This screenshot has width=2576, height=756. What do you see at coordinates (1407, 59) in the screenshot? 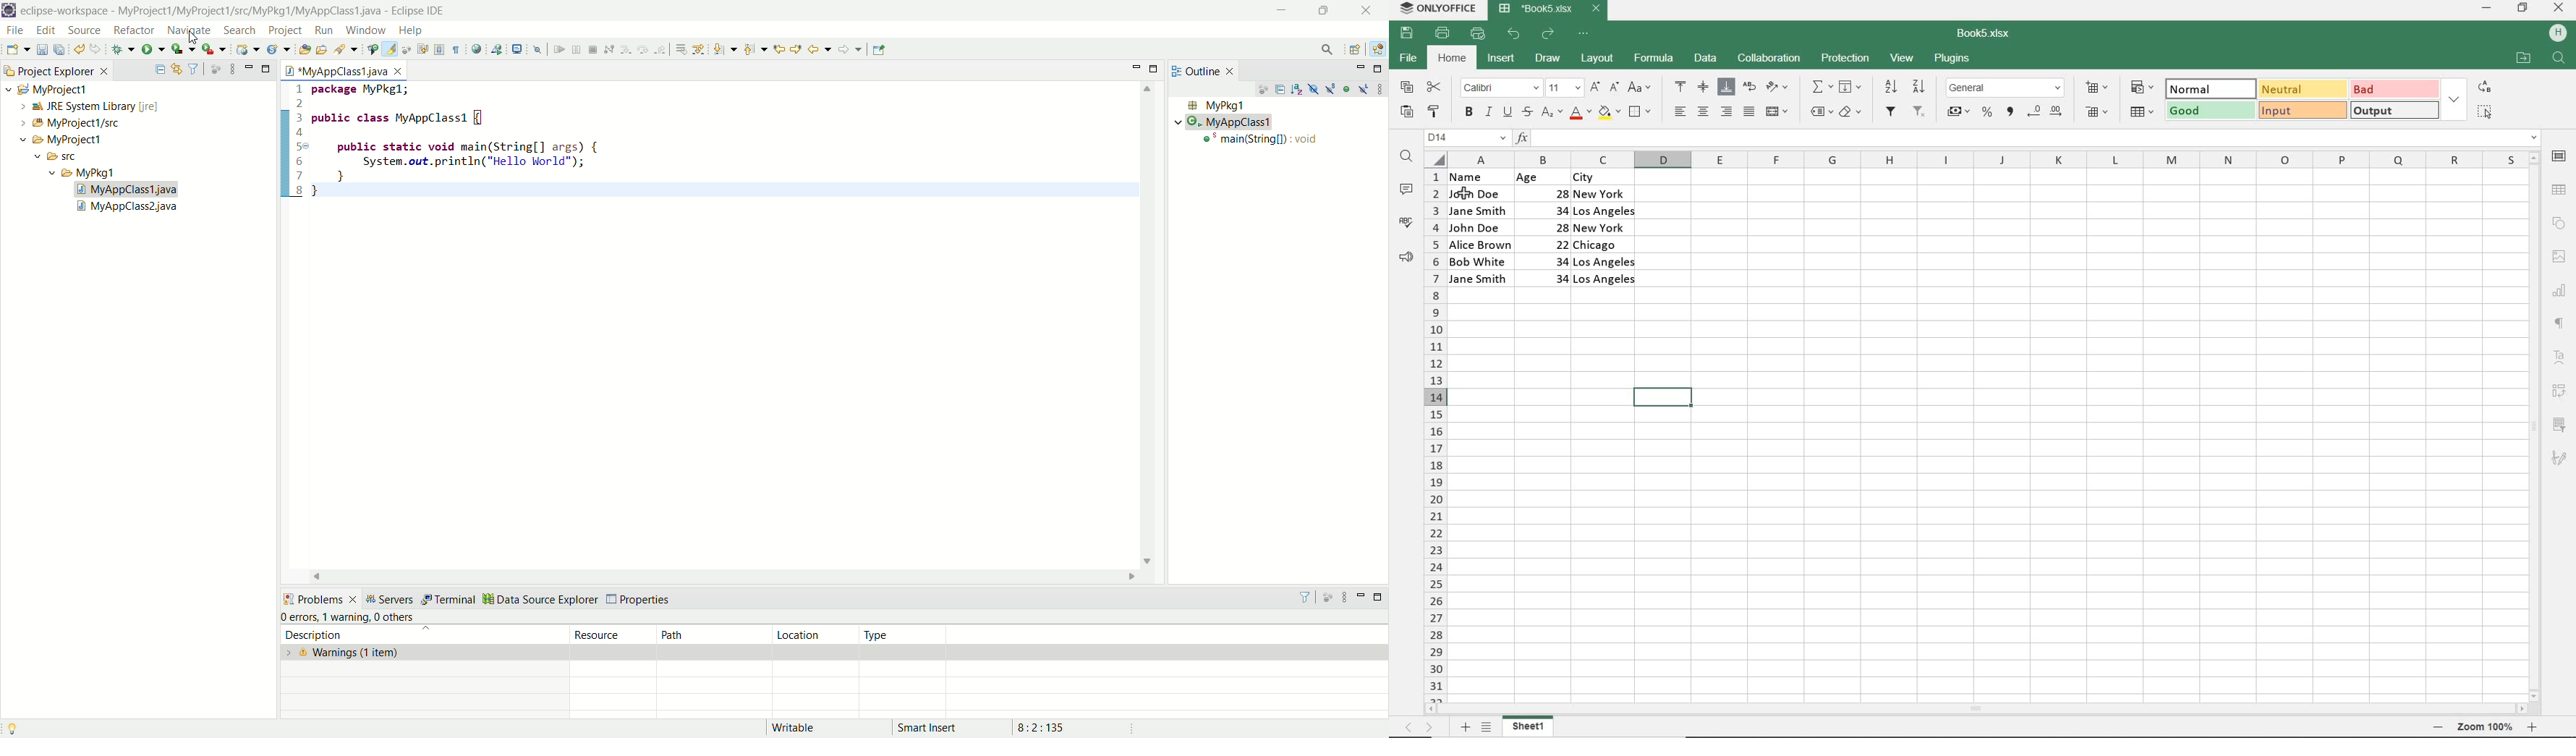
I see `FILE` at bounding box center [1407, 59].